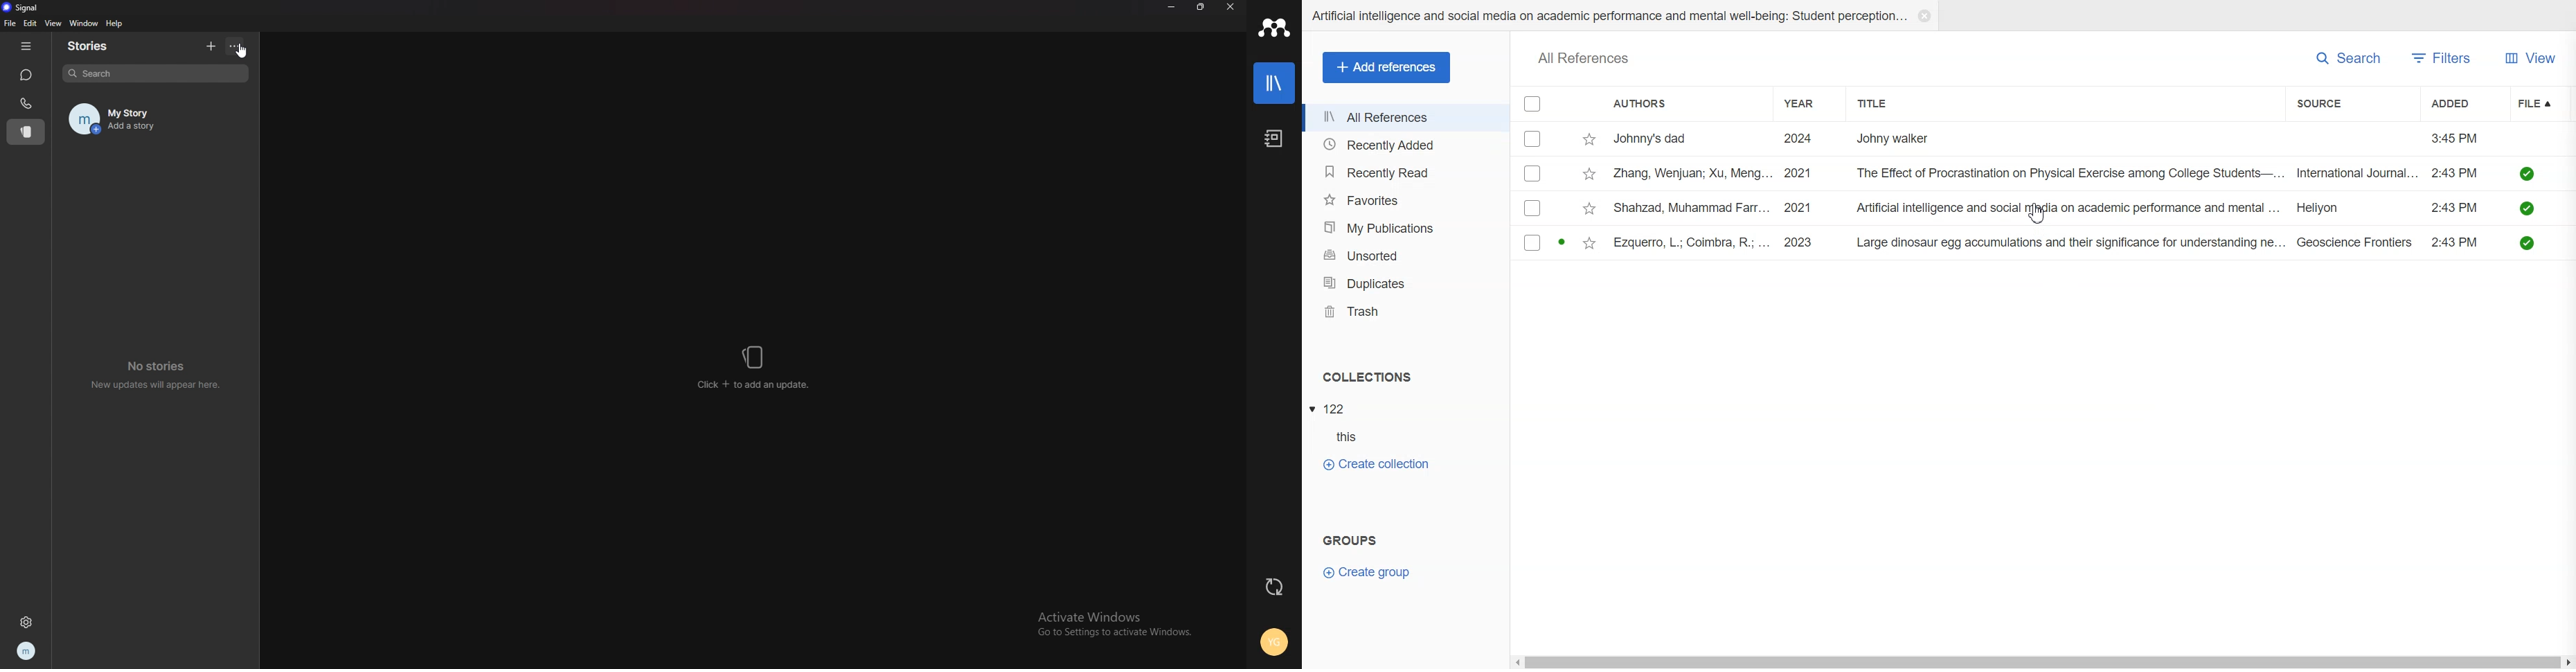  What do you see at coordinates (2455, 242) in the screenshot?
I see `3:43 PM` at bounding box center [2455, 242].